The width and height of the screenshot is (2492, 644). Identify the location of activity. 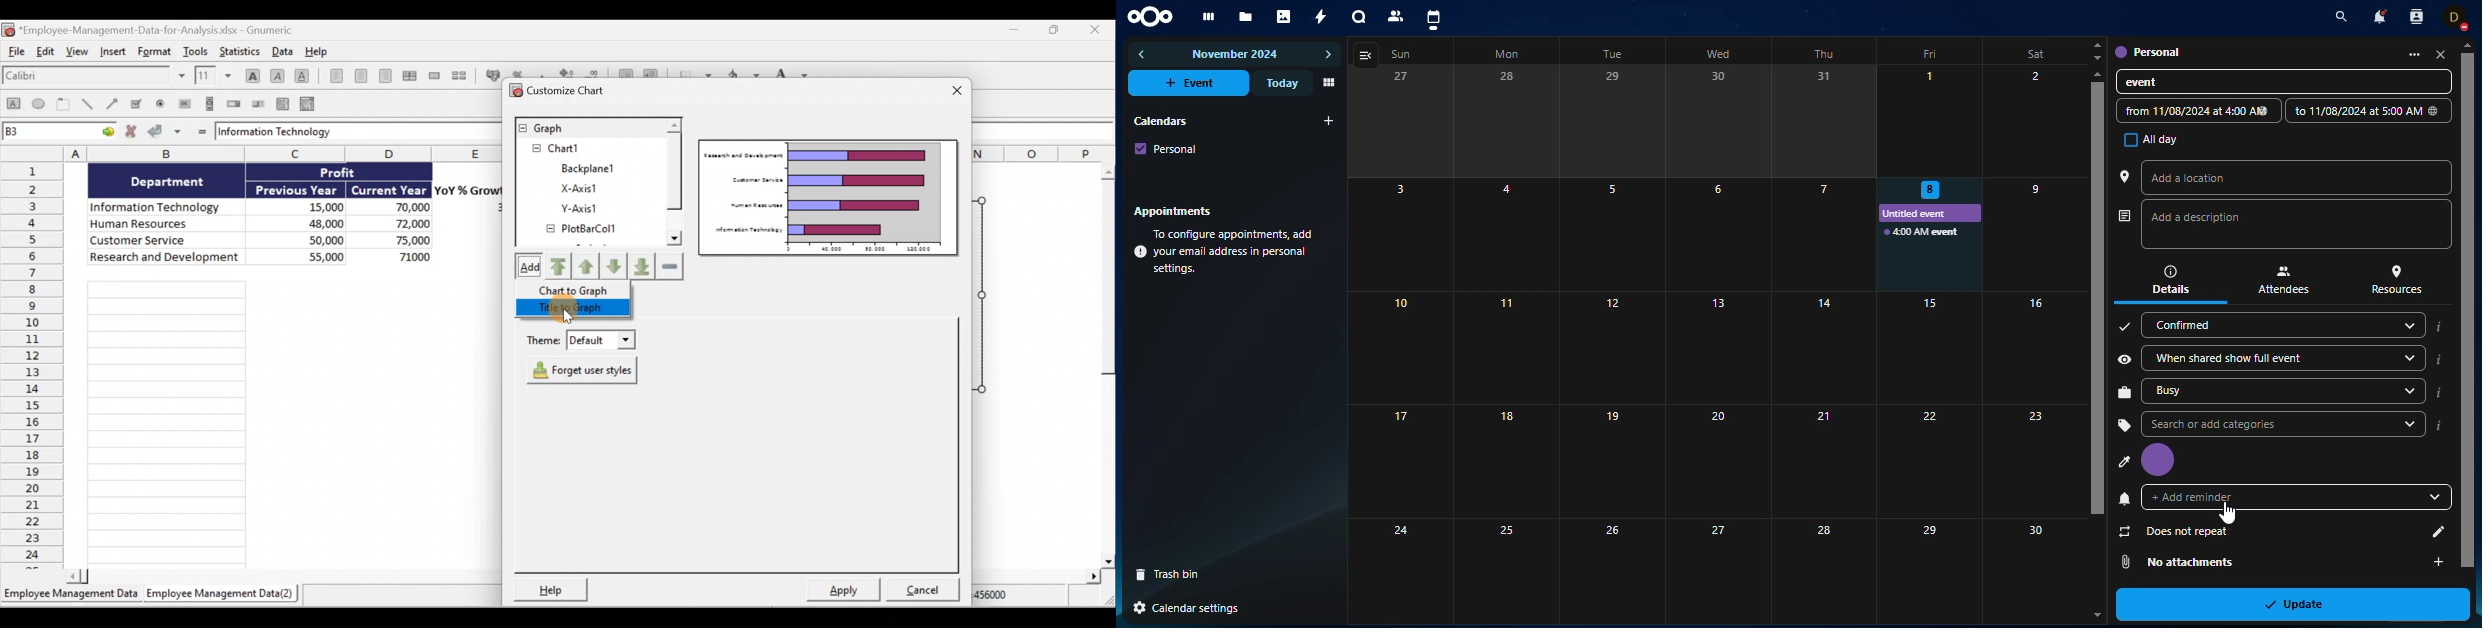
(1322, 17).